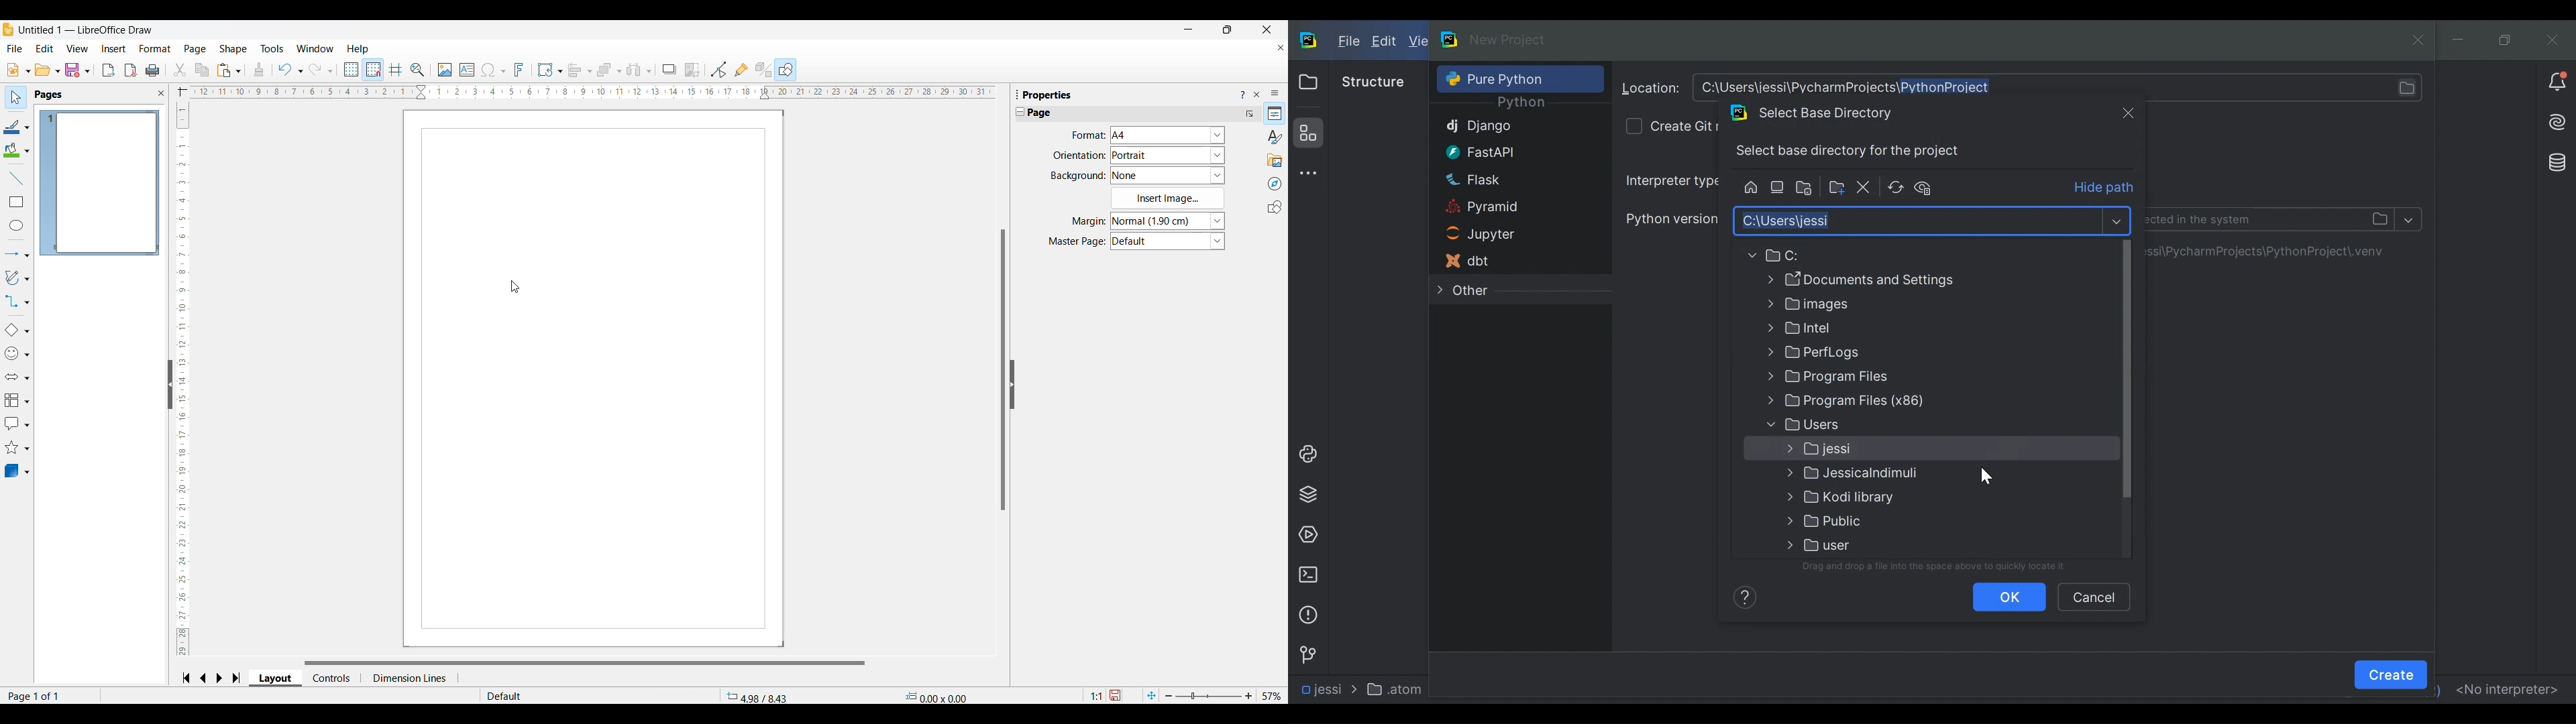 Image resolution: width=2576 pixels, height=728 pixels. What do you see at coordinates (100, 183) in the screenshot?
I see `Preview of current page highlighted` at bounding box center [100, 183].